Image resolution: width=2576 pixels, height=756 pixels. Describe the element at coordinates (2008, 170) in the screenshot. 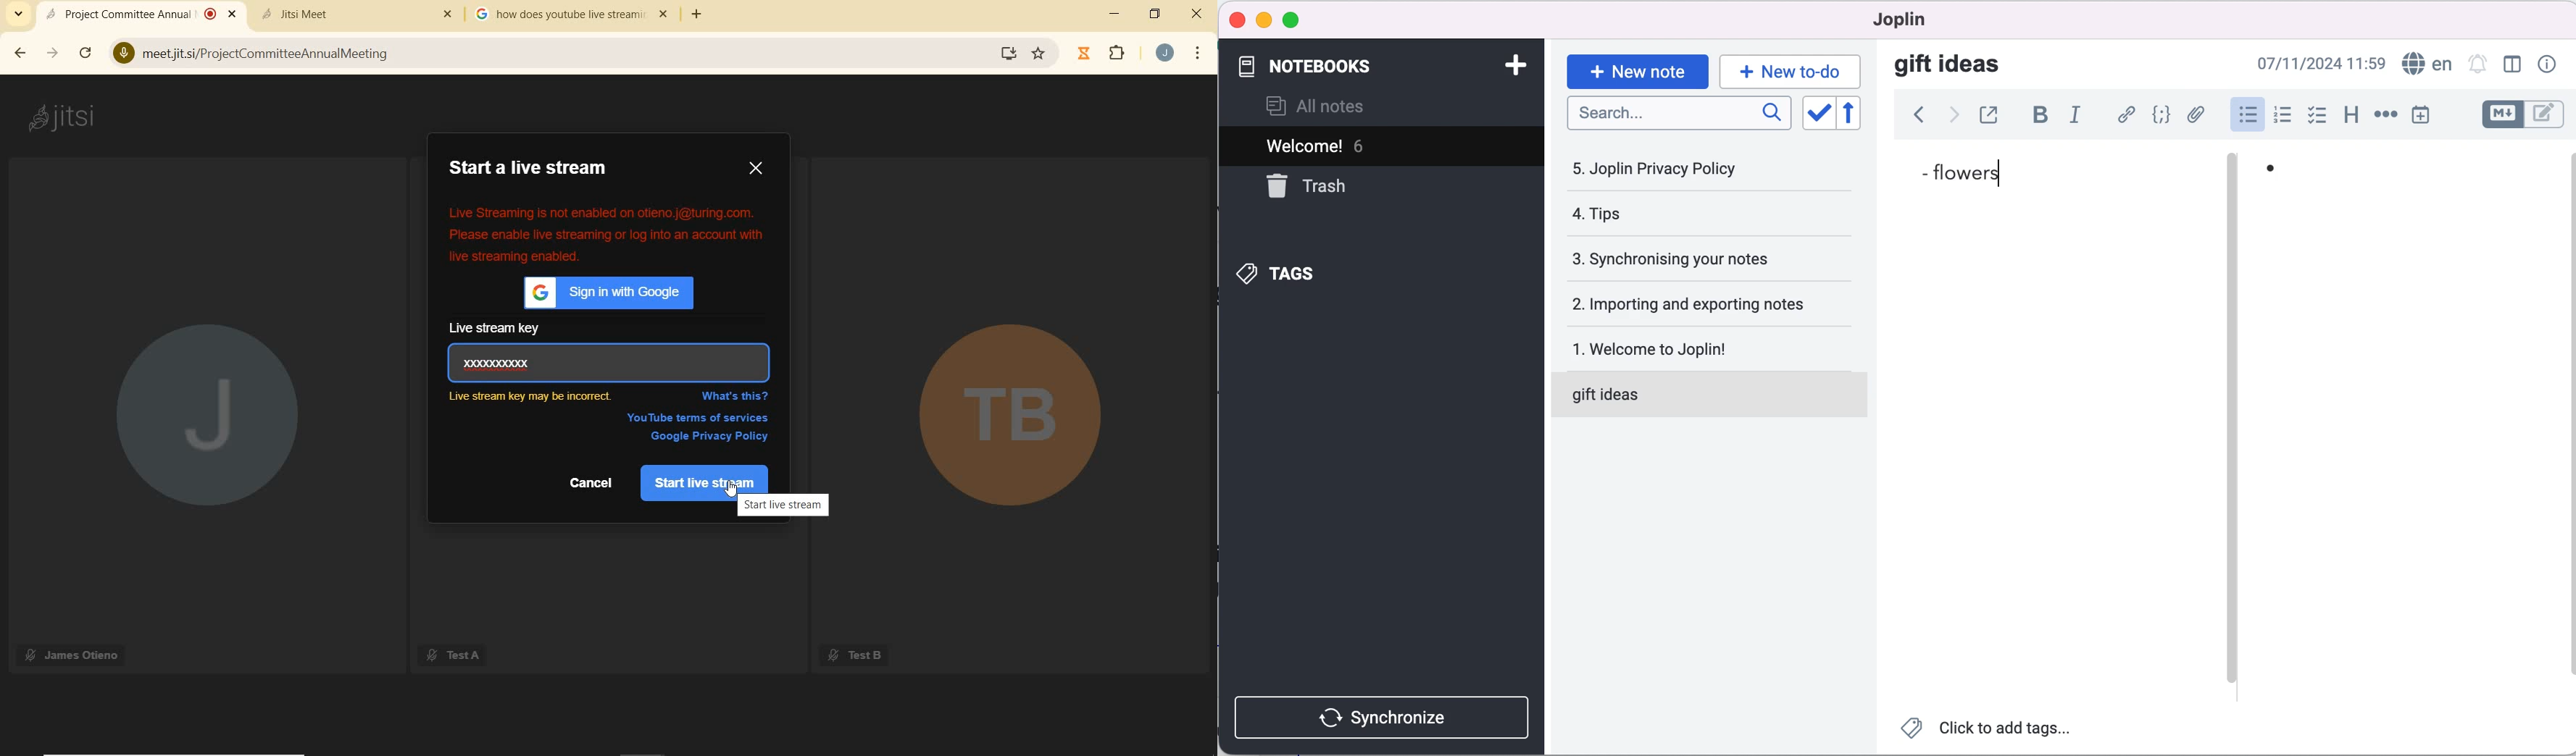

I see `cursor` at that location.